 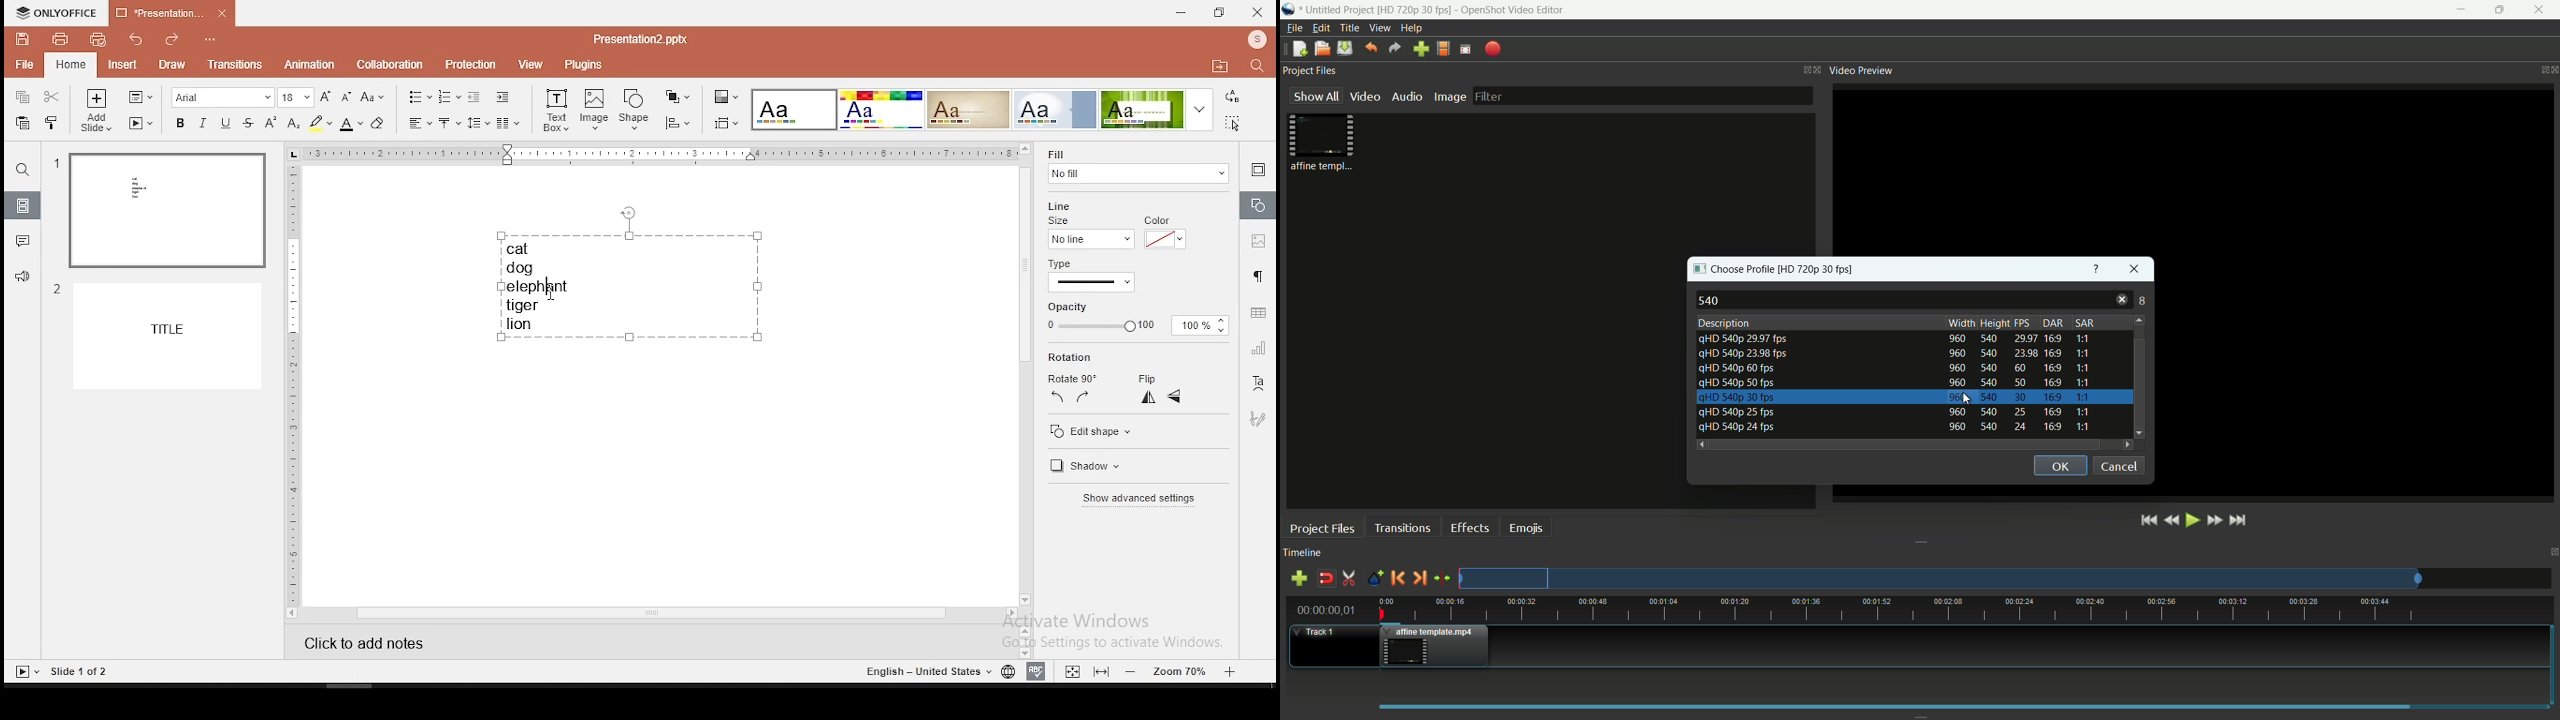 What do you see at coordinates (2023, 323) in the screenshot?
I see `fps` at bounding box center [2023, 323].